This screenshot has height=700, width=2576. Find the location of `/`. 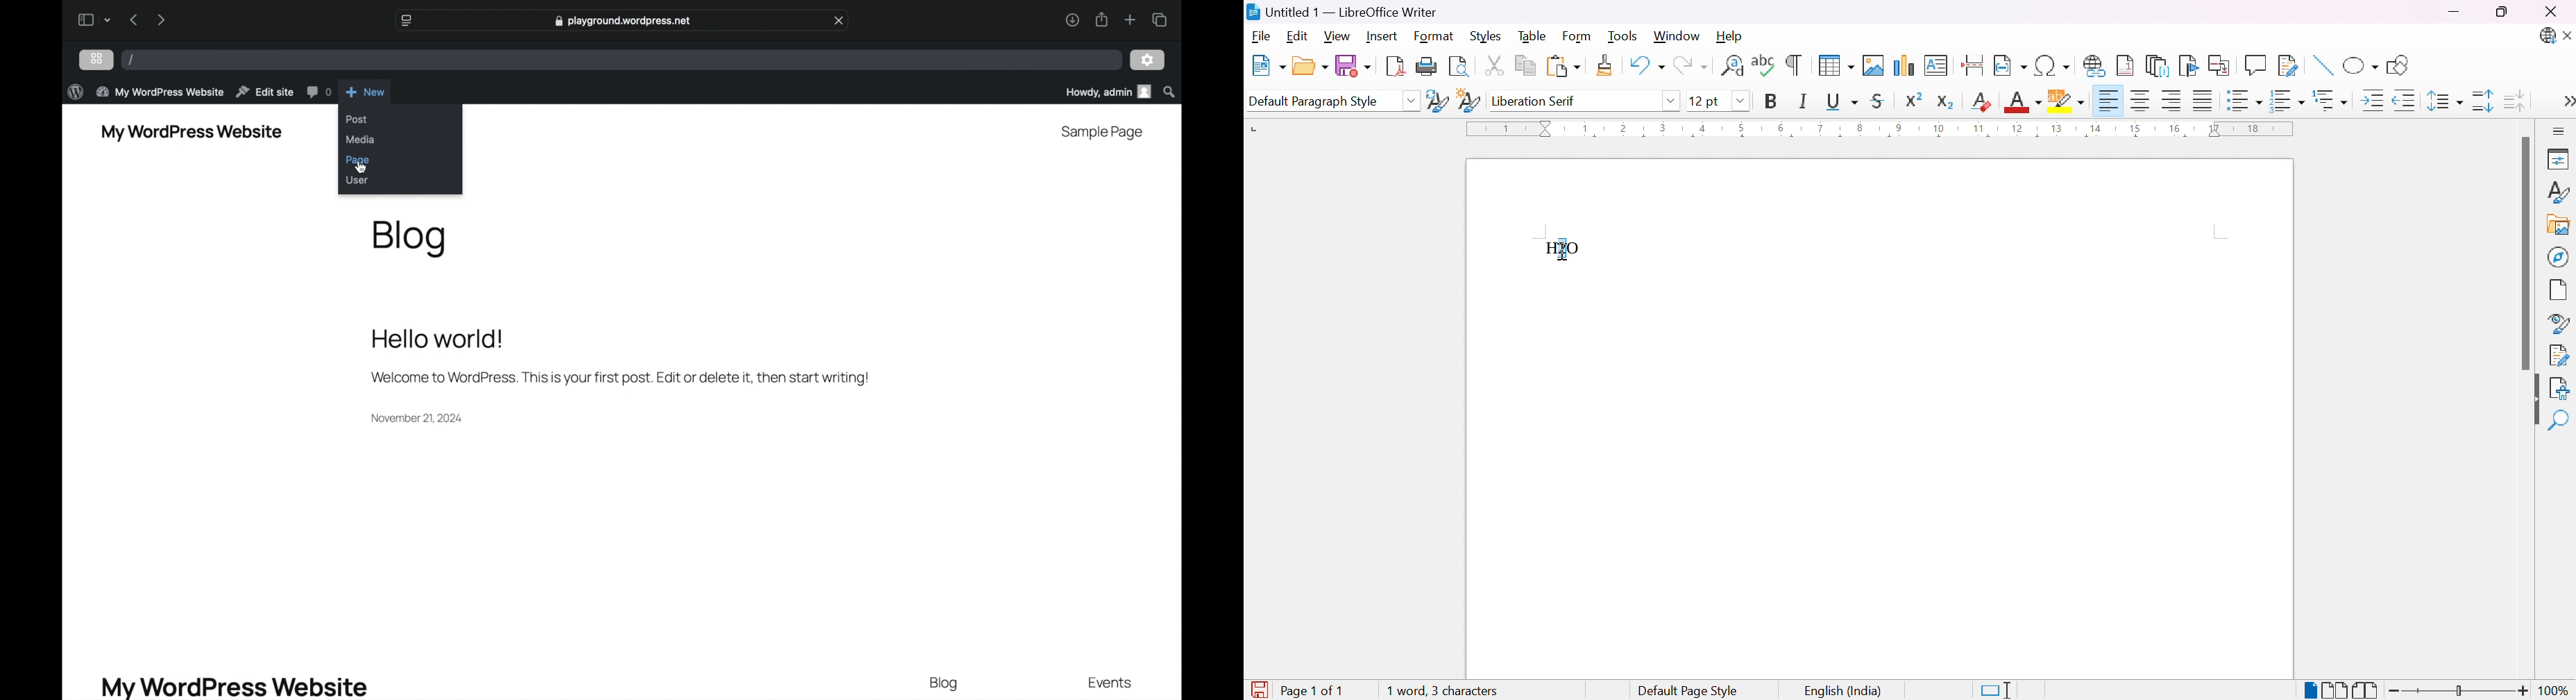

/ is located at coordinates (132, 60).